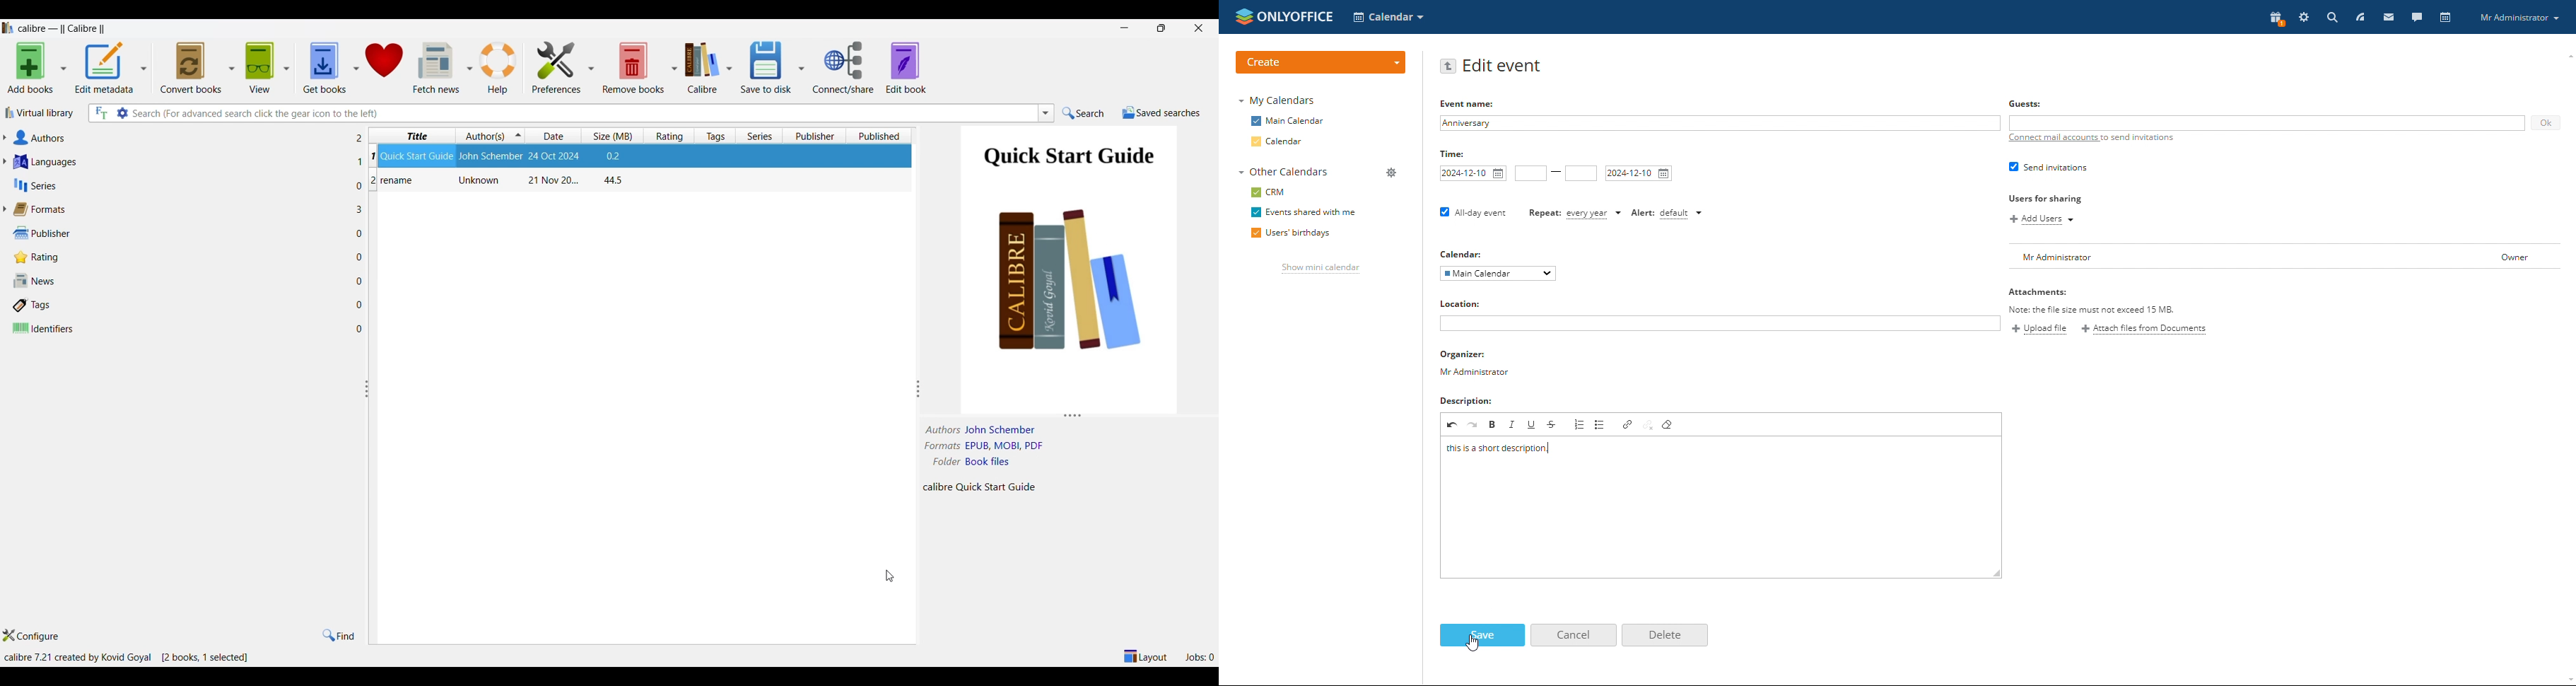  I want to click on Add books, so click(30, 68).